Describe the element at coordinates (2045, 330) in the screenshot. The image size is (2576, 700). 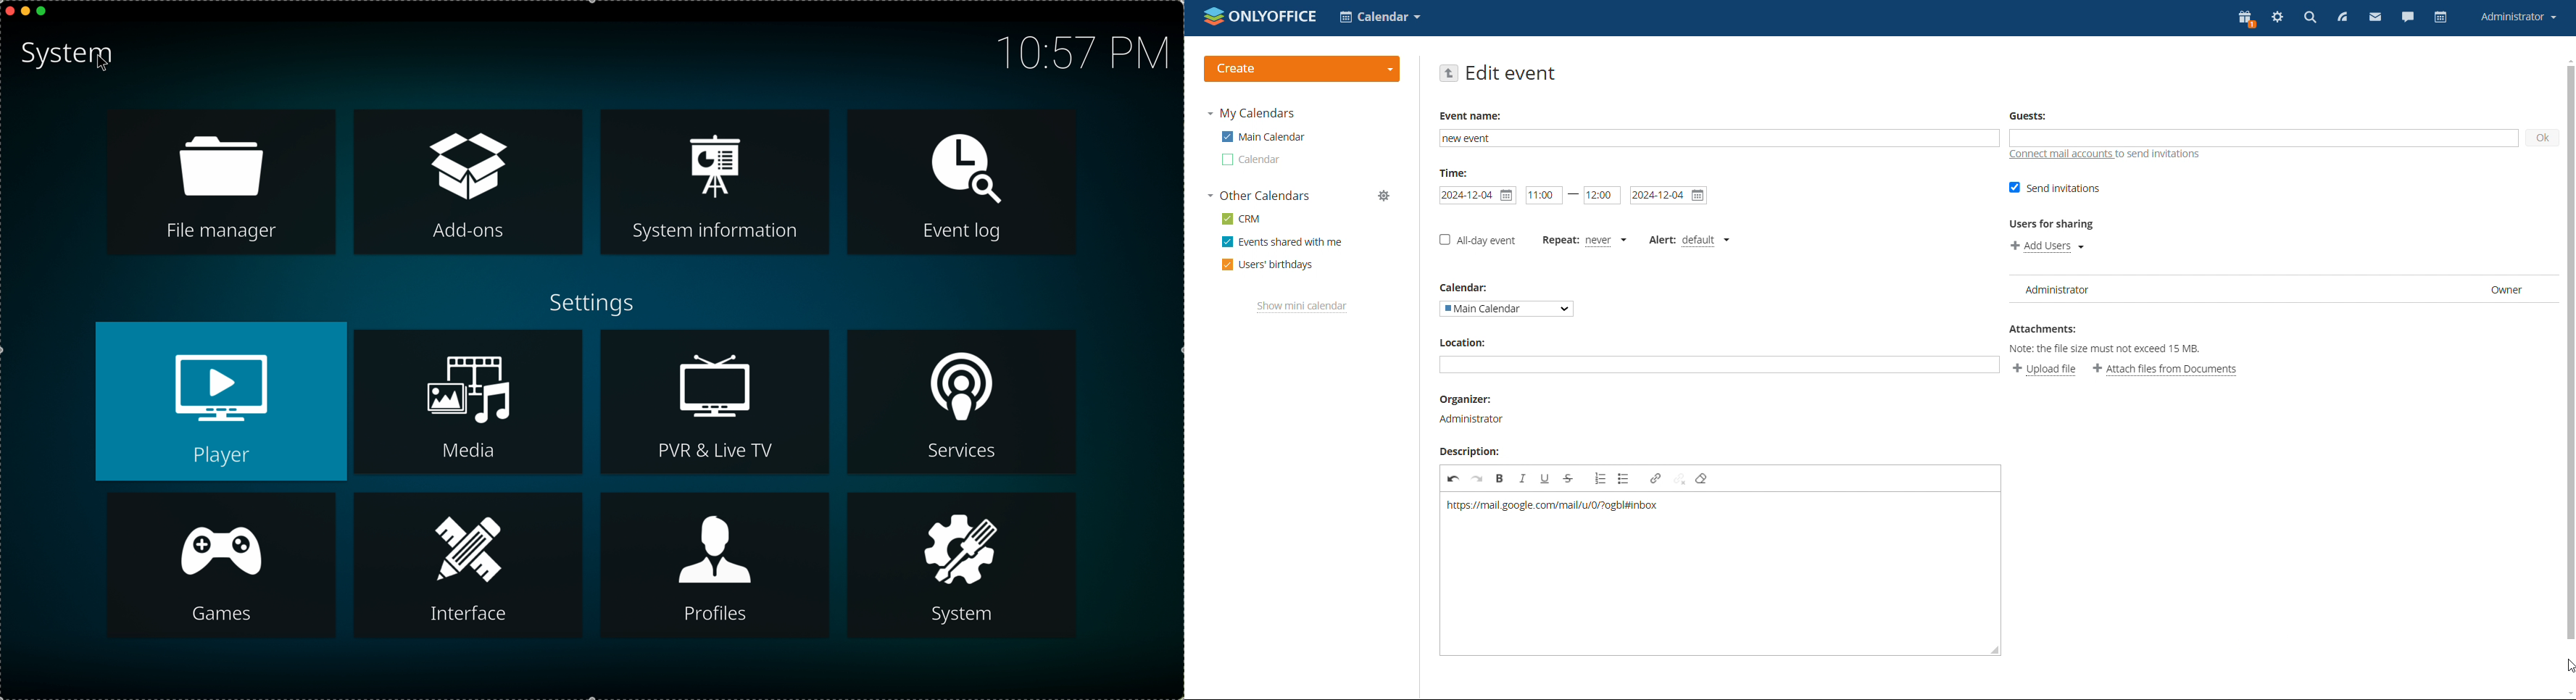
I see `Attachments:` at that location.